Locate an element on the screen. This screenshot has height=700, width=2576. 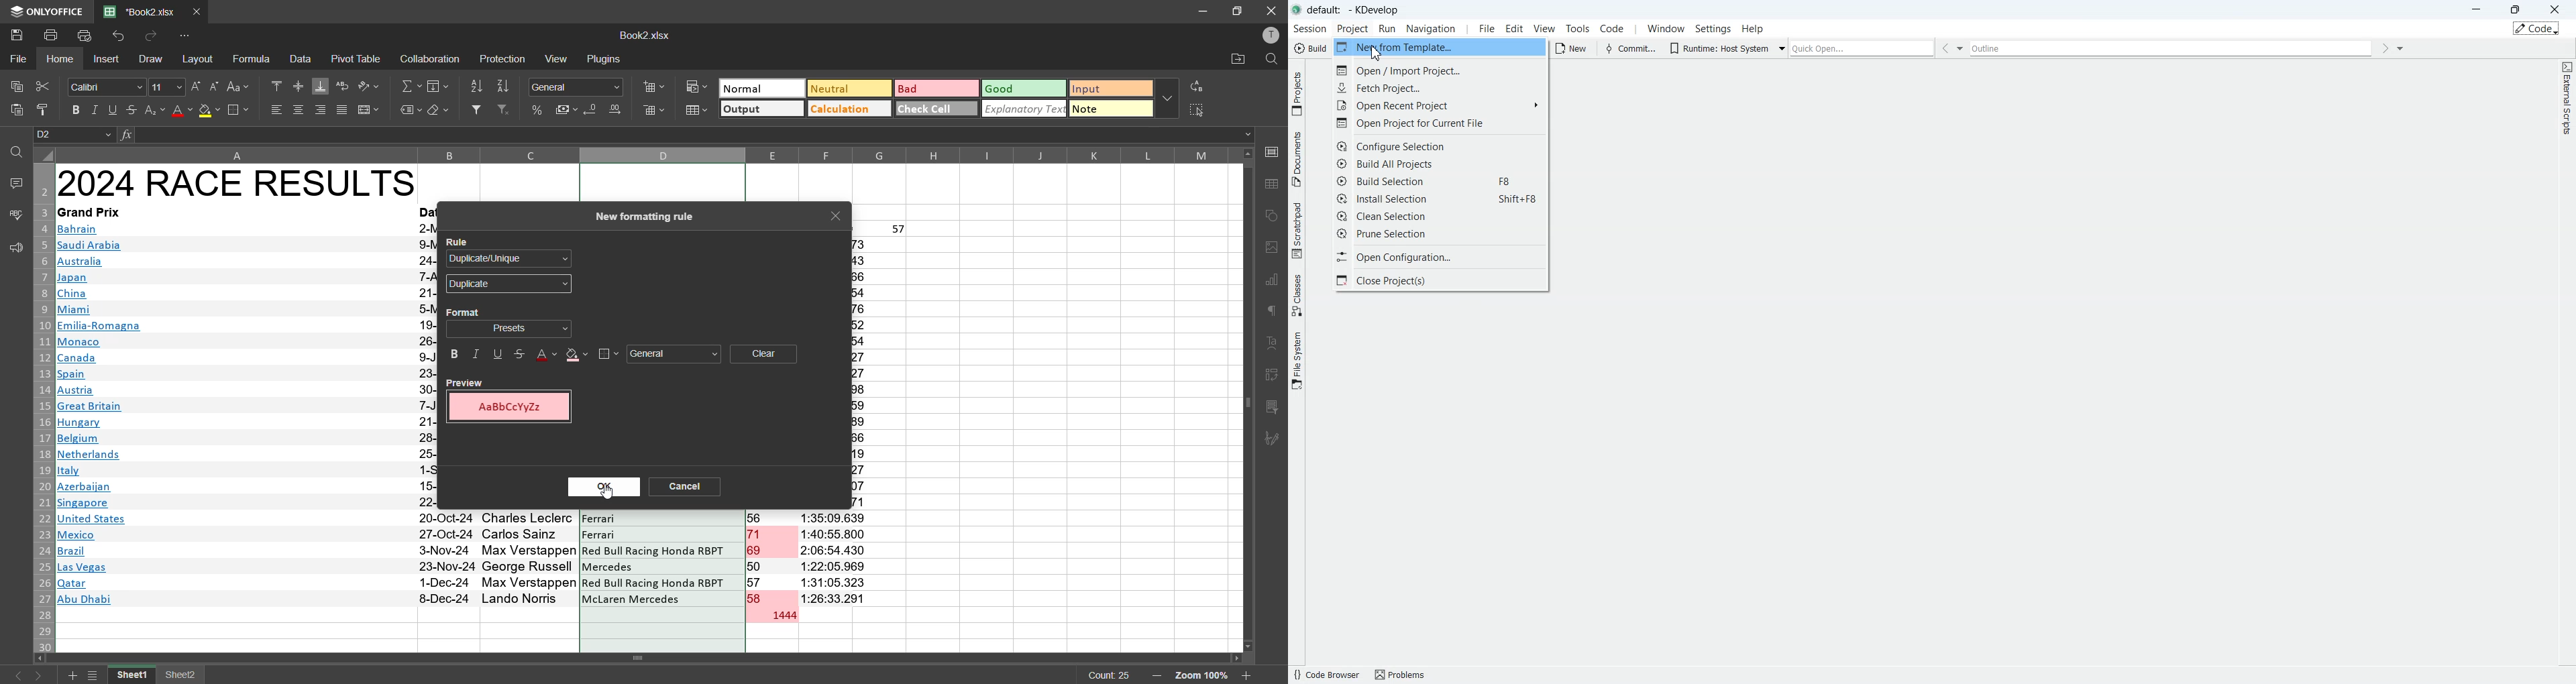
filter is located at coordinates (476, 109).